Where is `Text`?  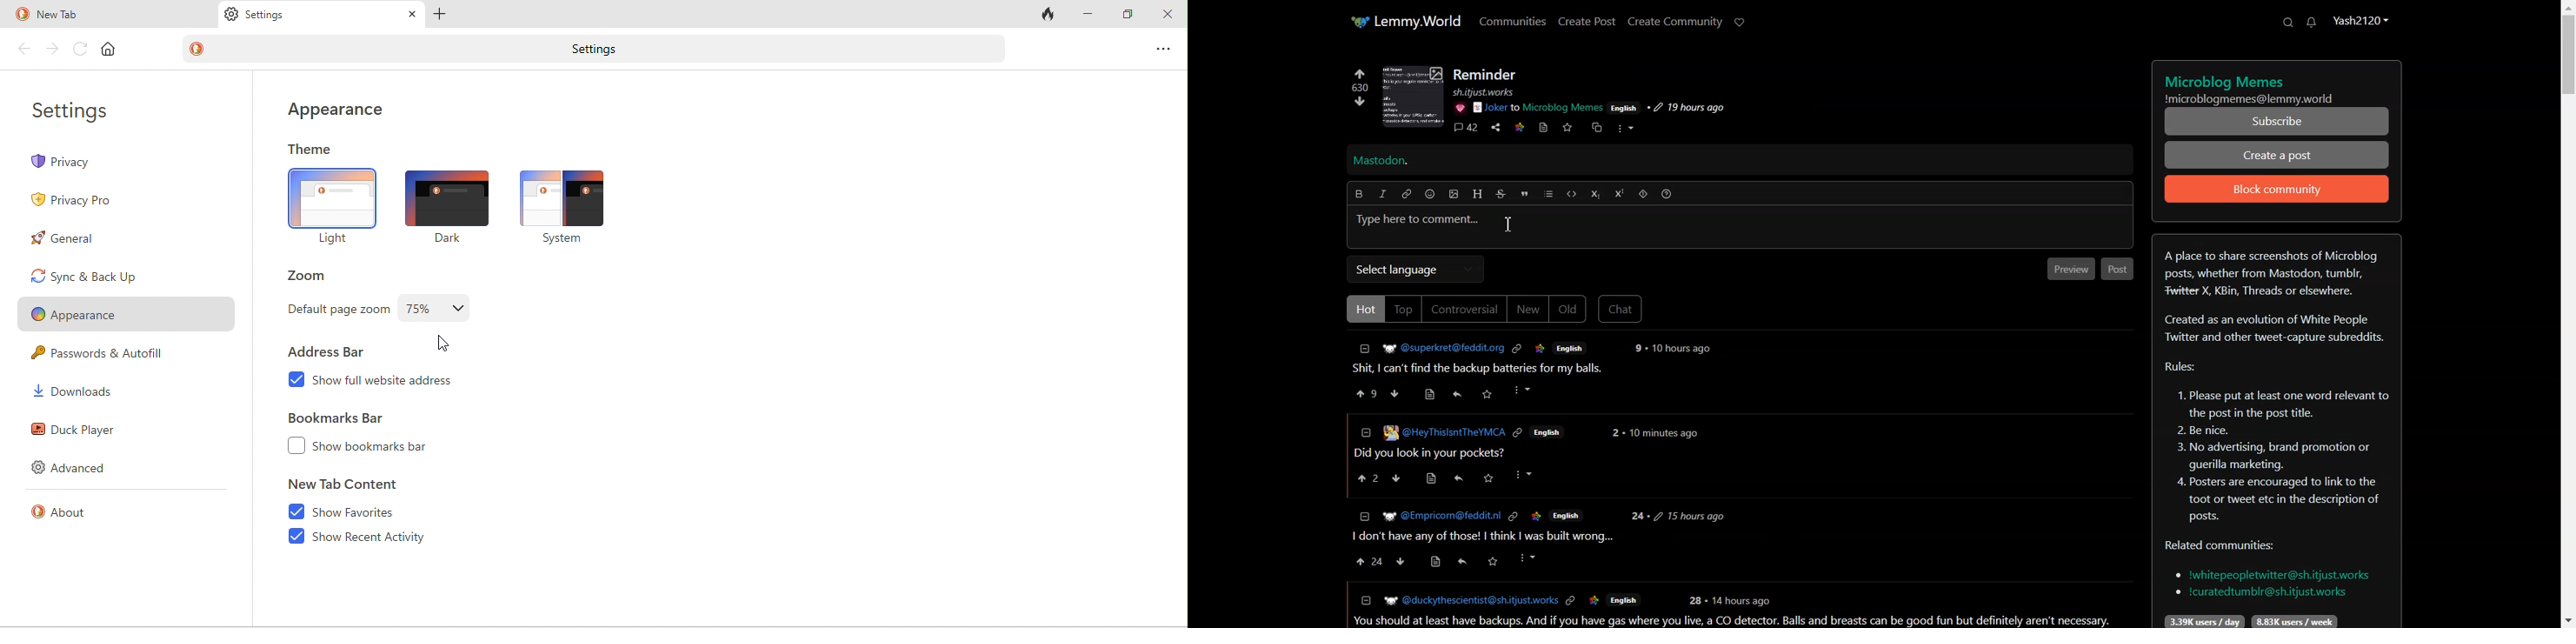
Text is located at coordinates (1486, 75).